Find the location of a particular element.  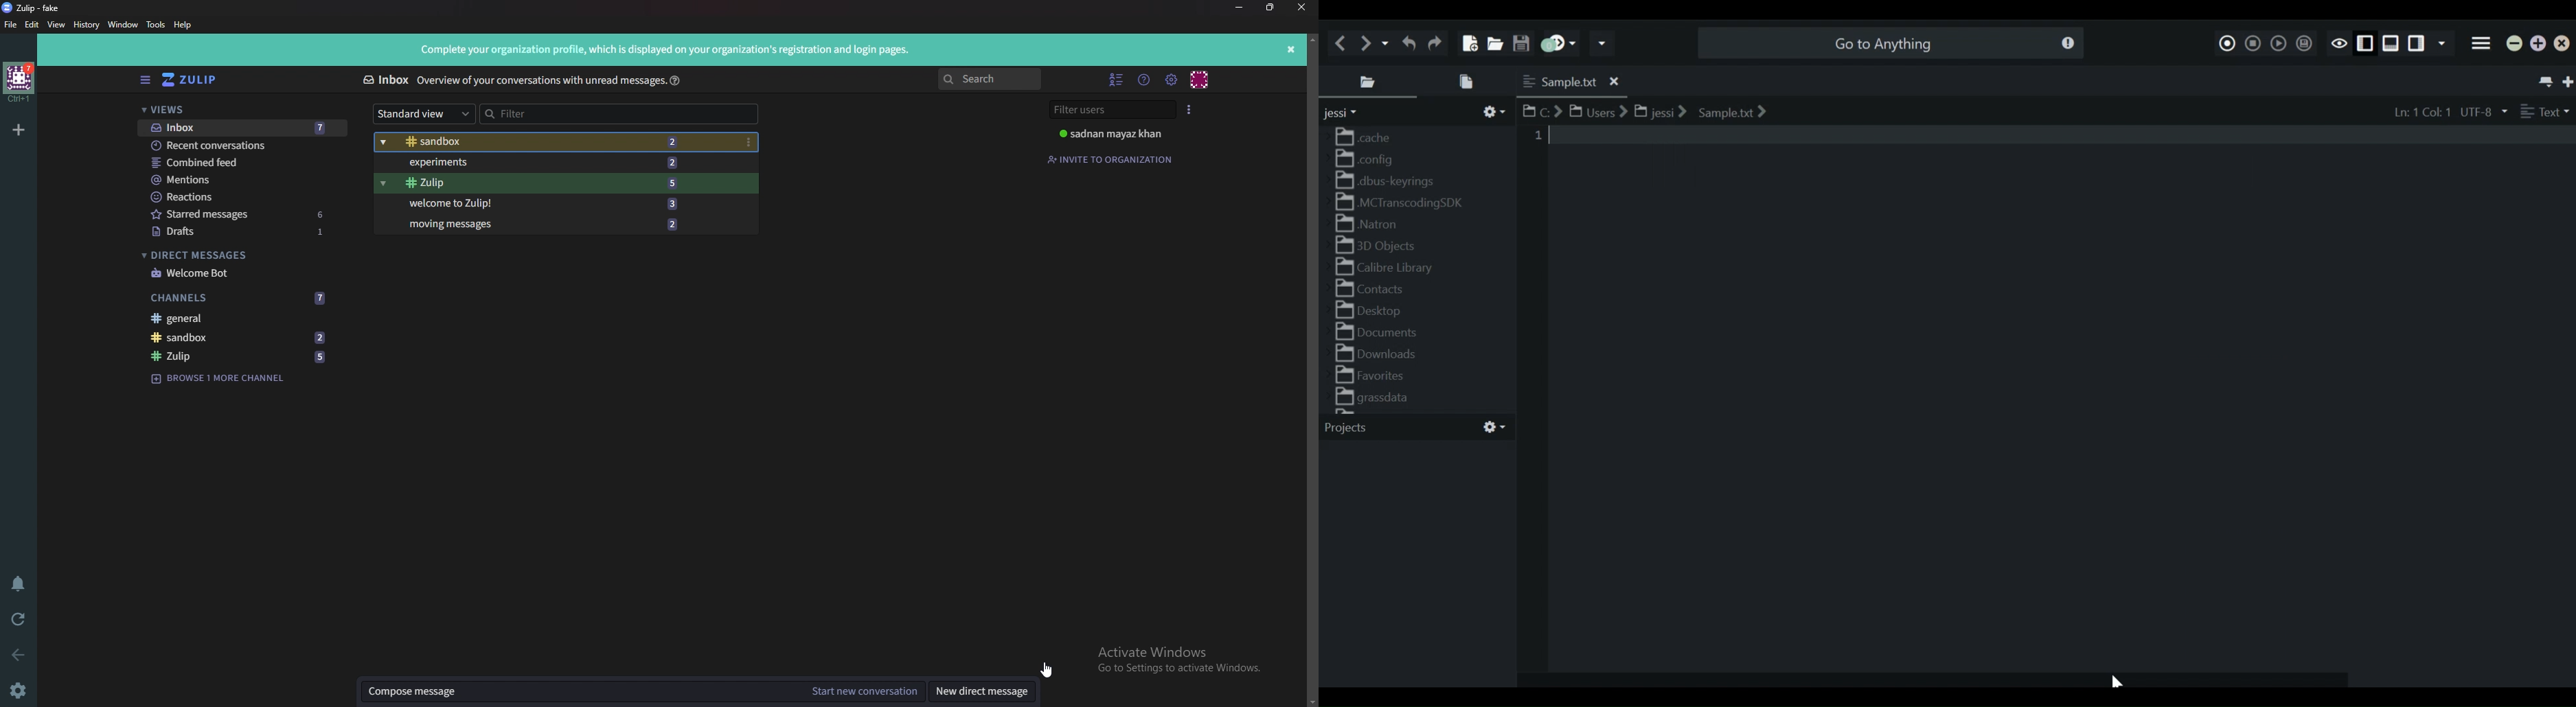

Add organization is located at coordinates (17, 130).